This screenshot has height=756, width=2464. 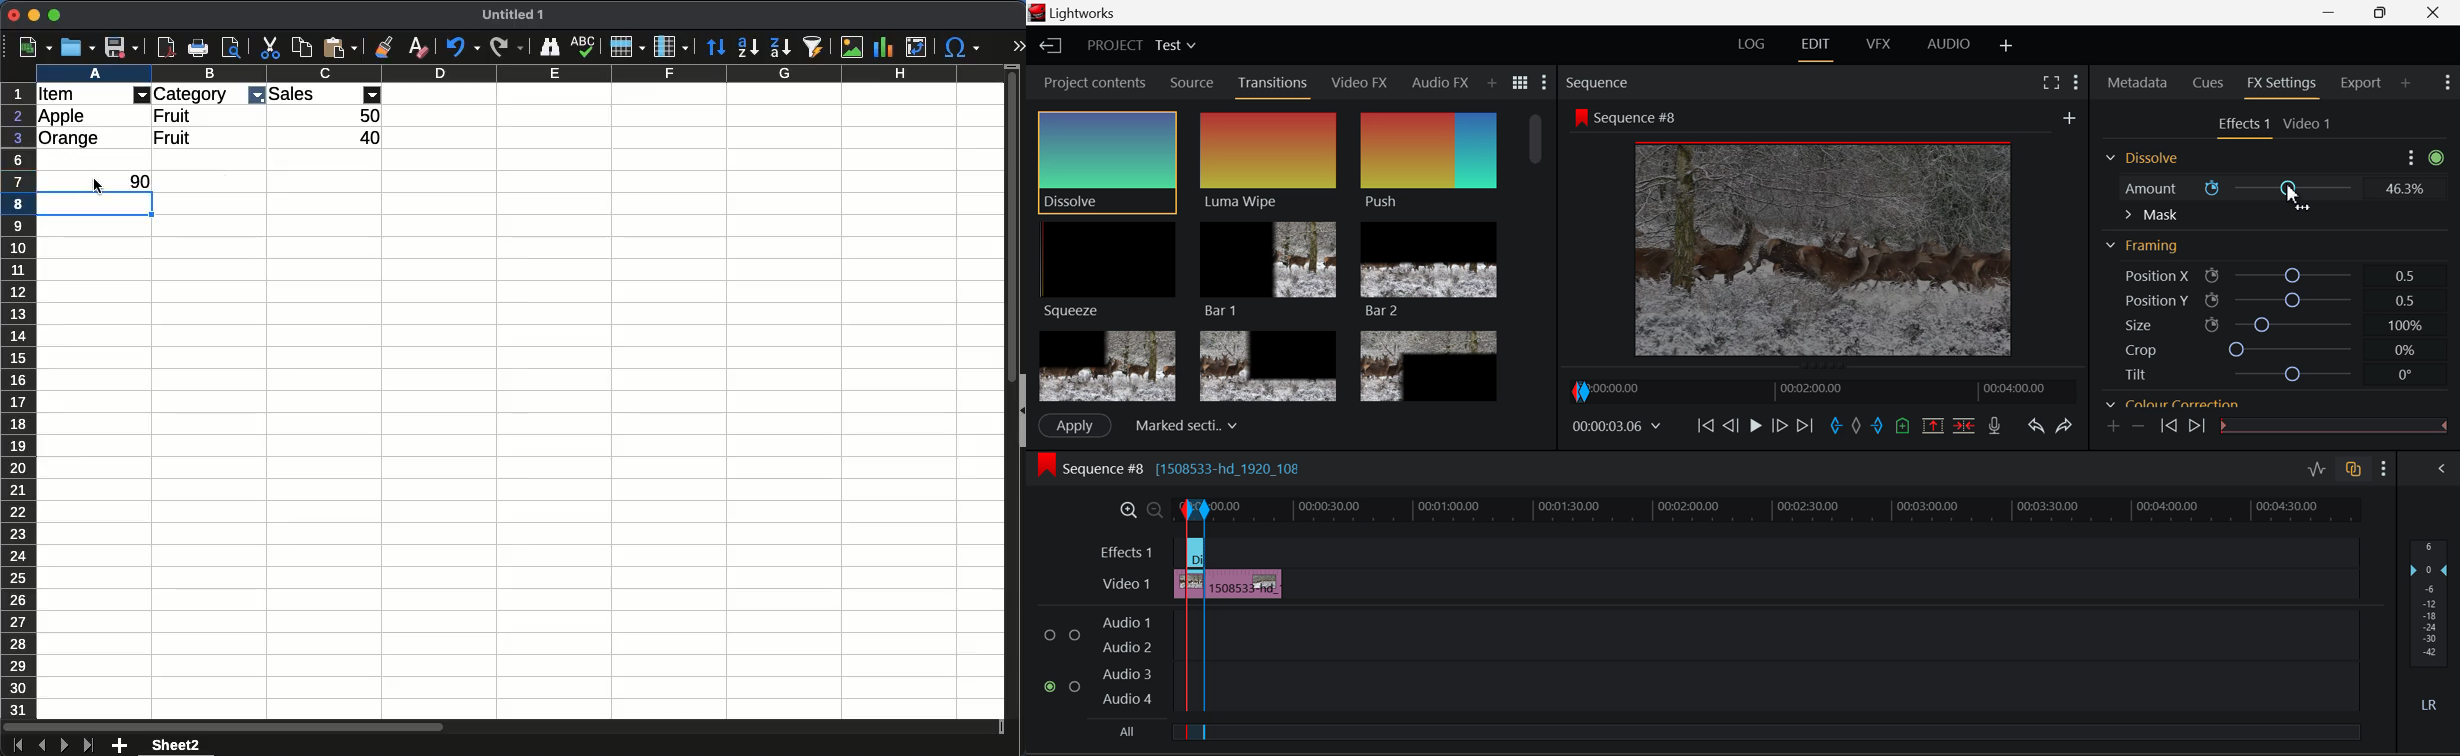 I want to click on filter, so click(x=142, y=95).